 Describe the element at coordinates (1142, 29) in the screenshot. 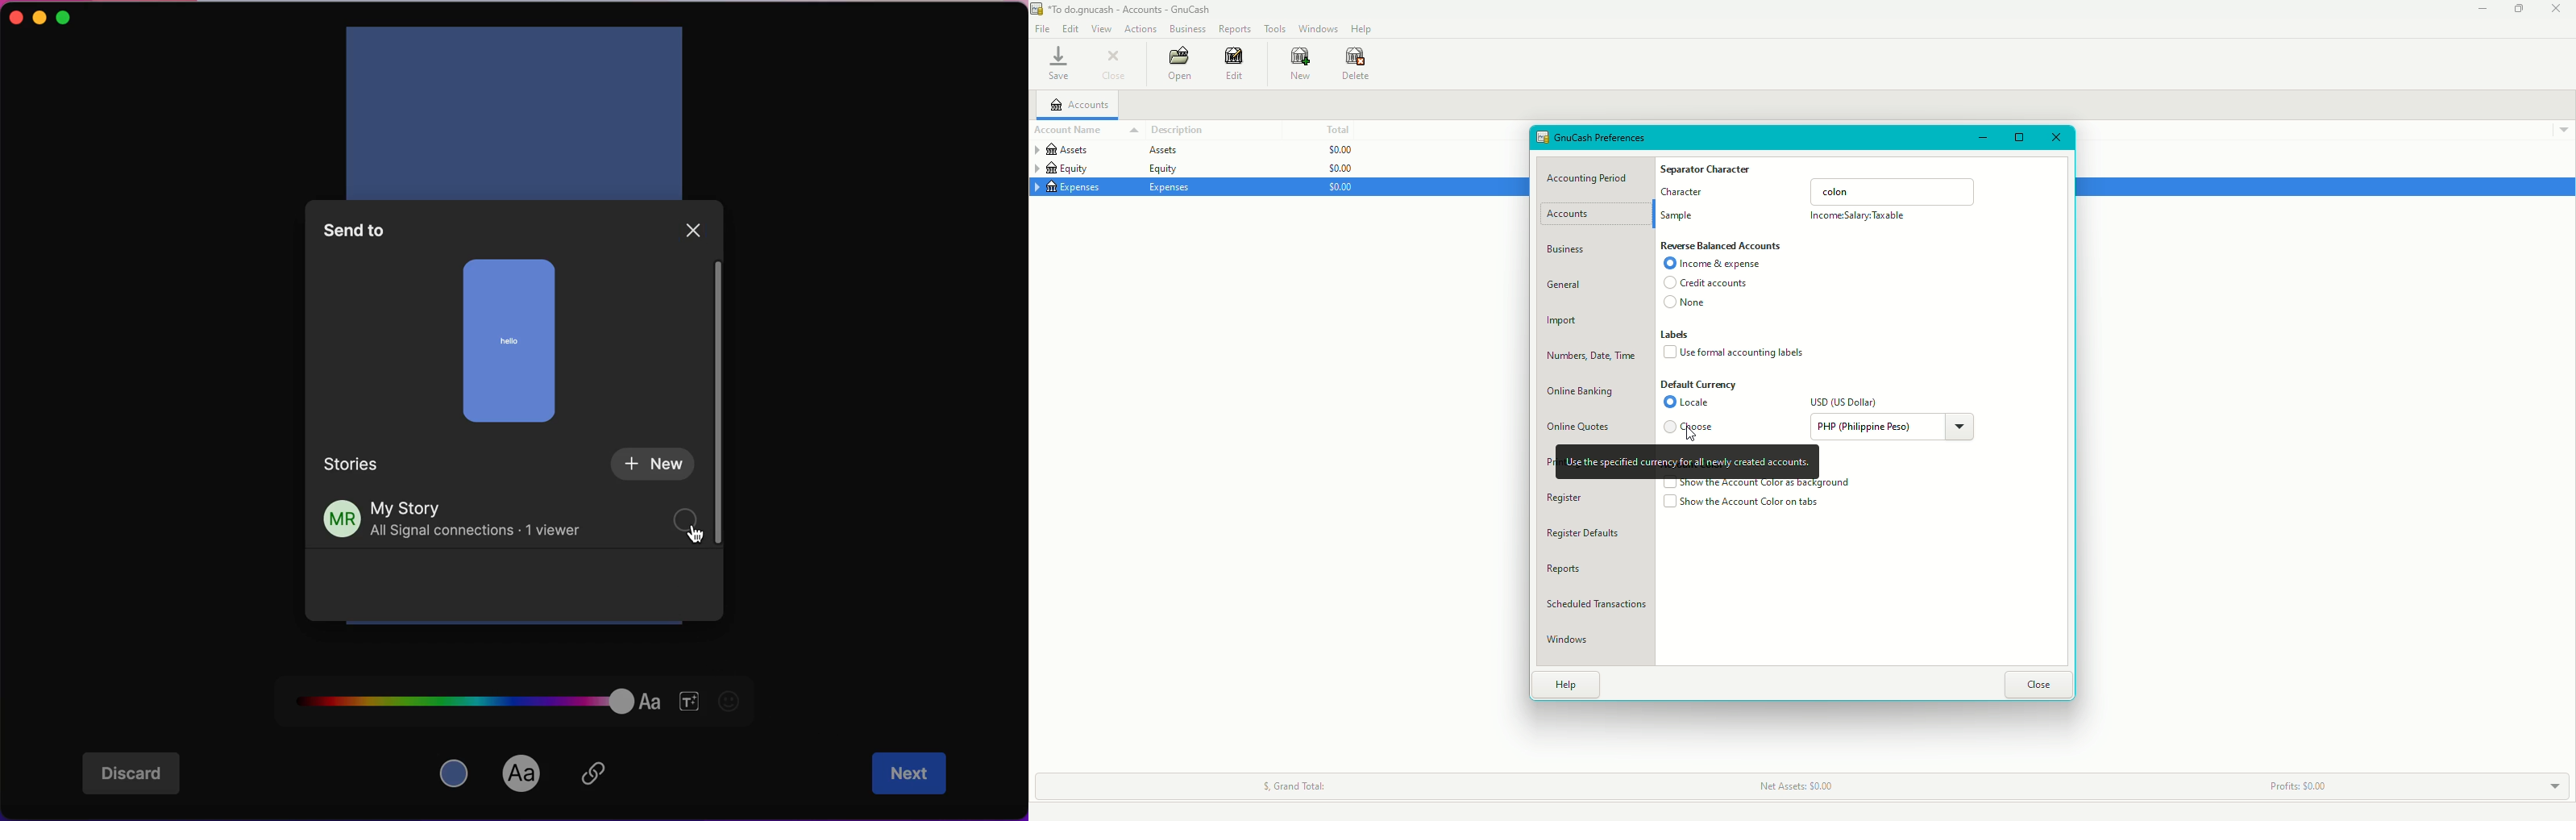

I see `Actions` at that location.